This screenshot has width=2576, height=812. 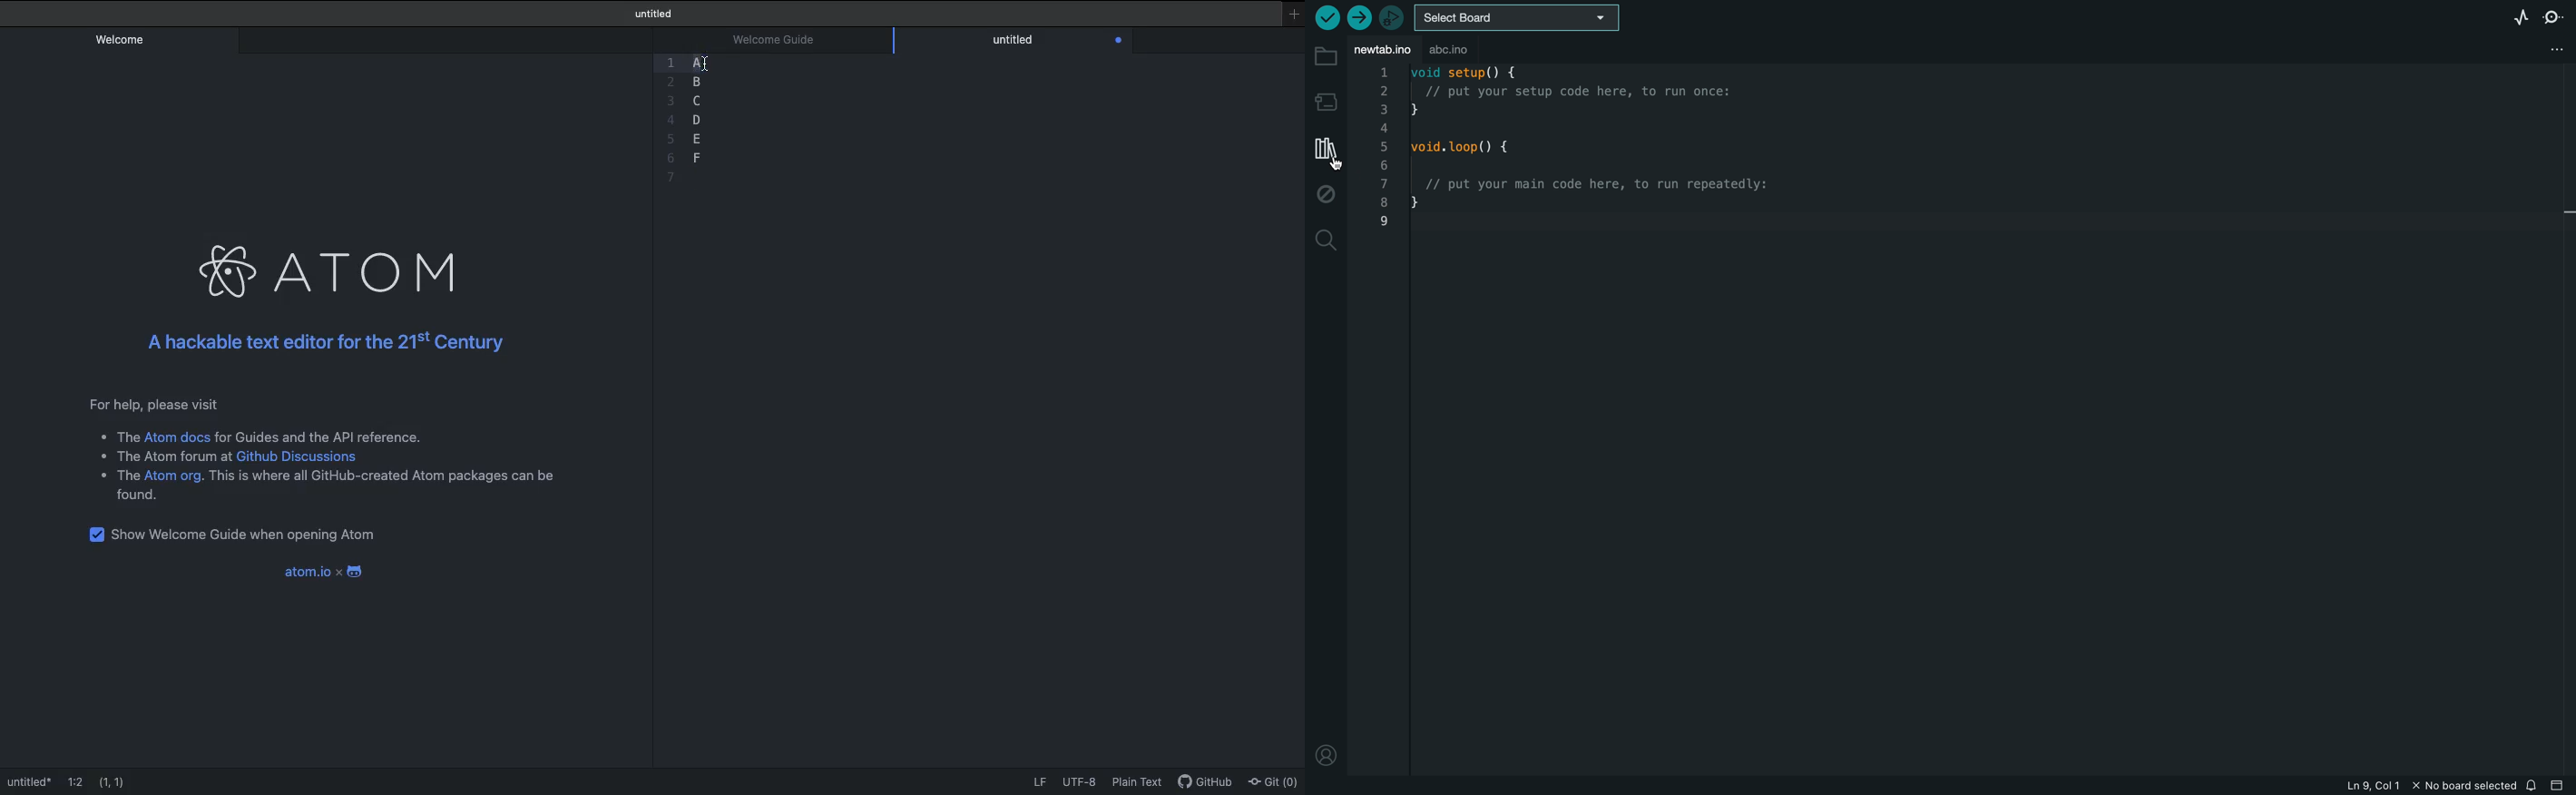 I want to click on GitHub, so click(x=1206, y=785).